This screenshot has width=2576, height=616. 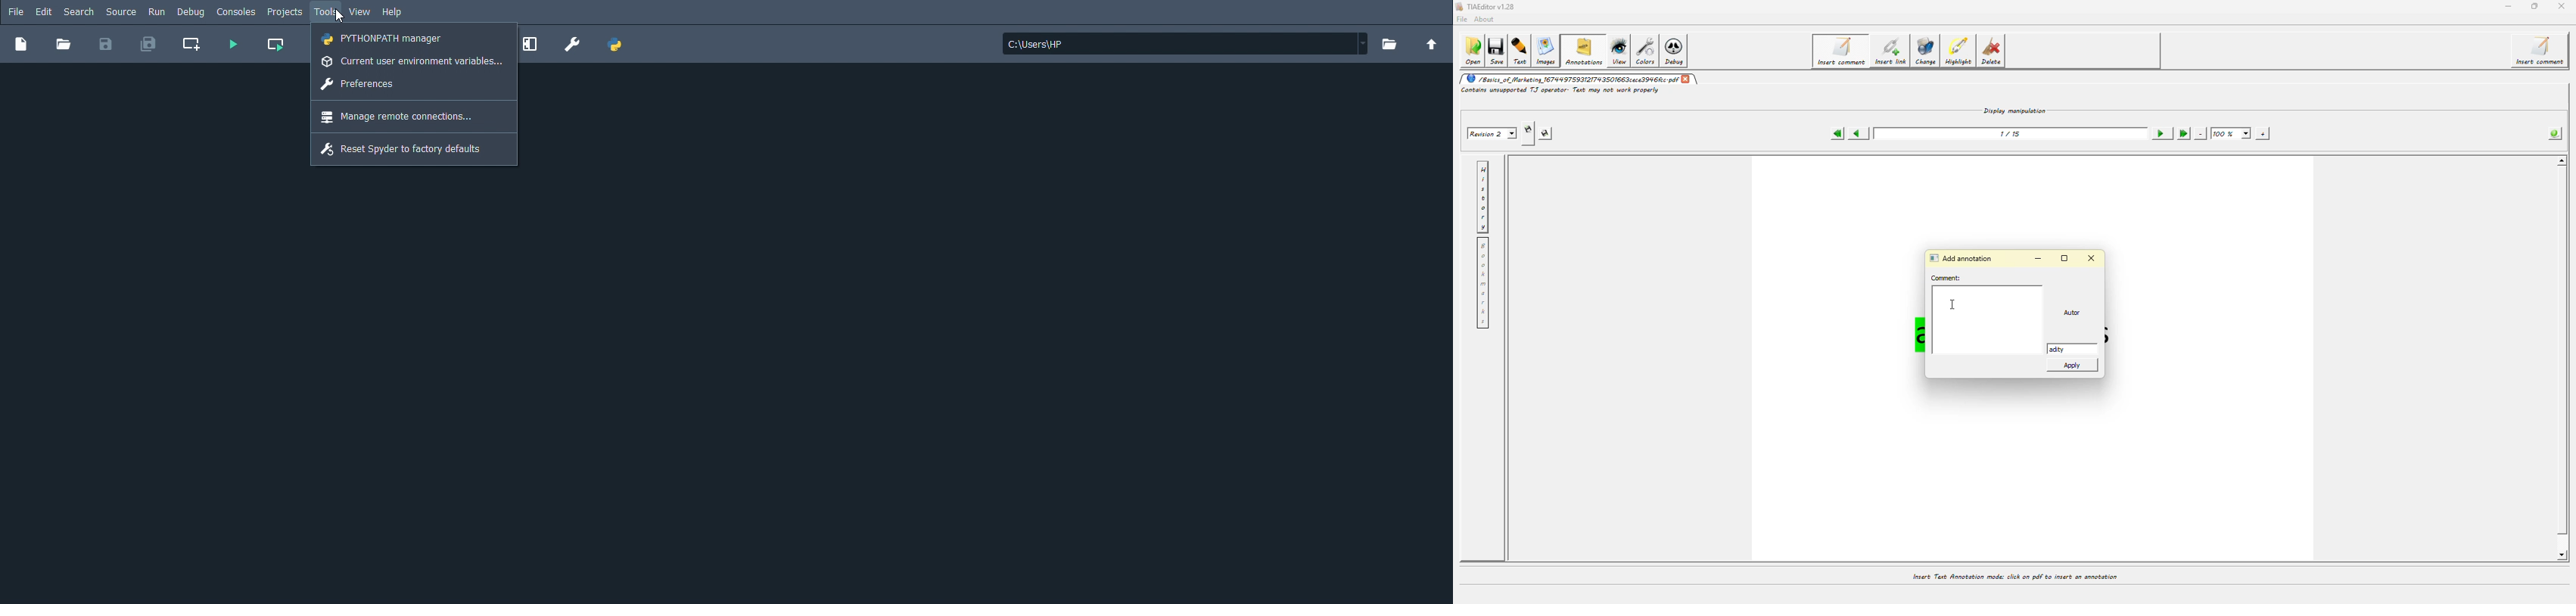 What do you see at coordinates (340, 16) in the screenshot?
I see `Cursor` at bounding box center [340, 16].